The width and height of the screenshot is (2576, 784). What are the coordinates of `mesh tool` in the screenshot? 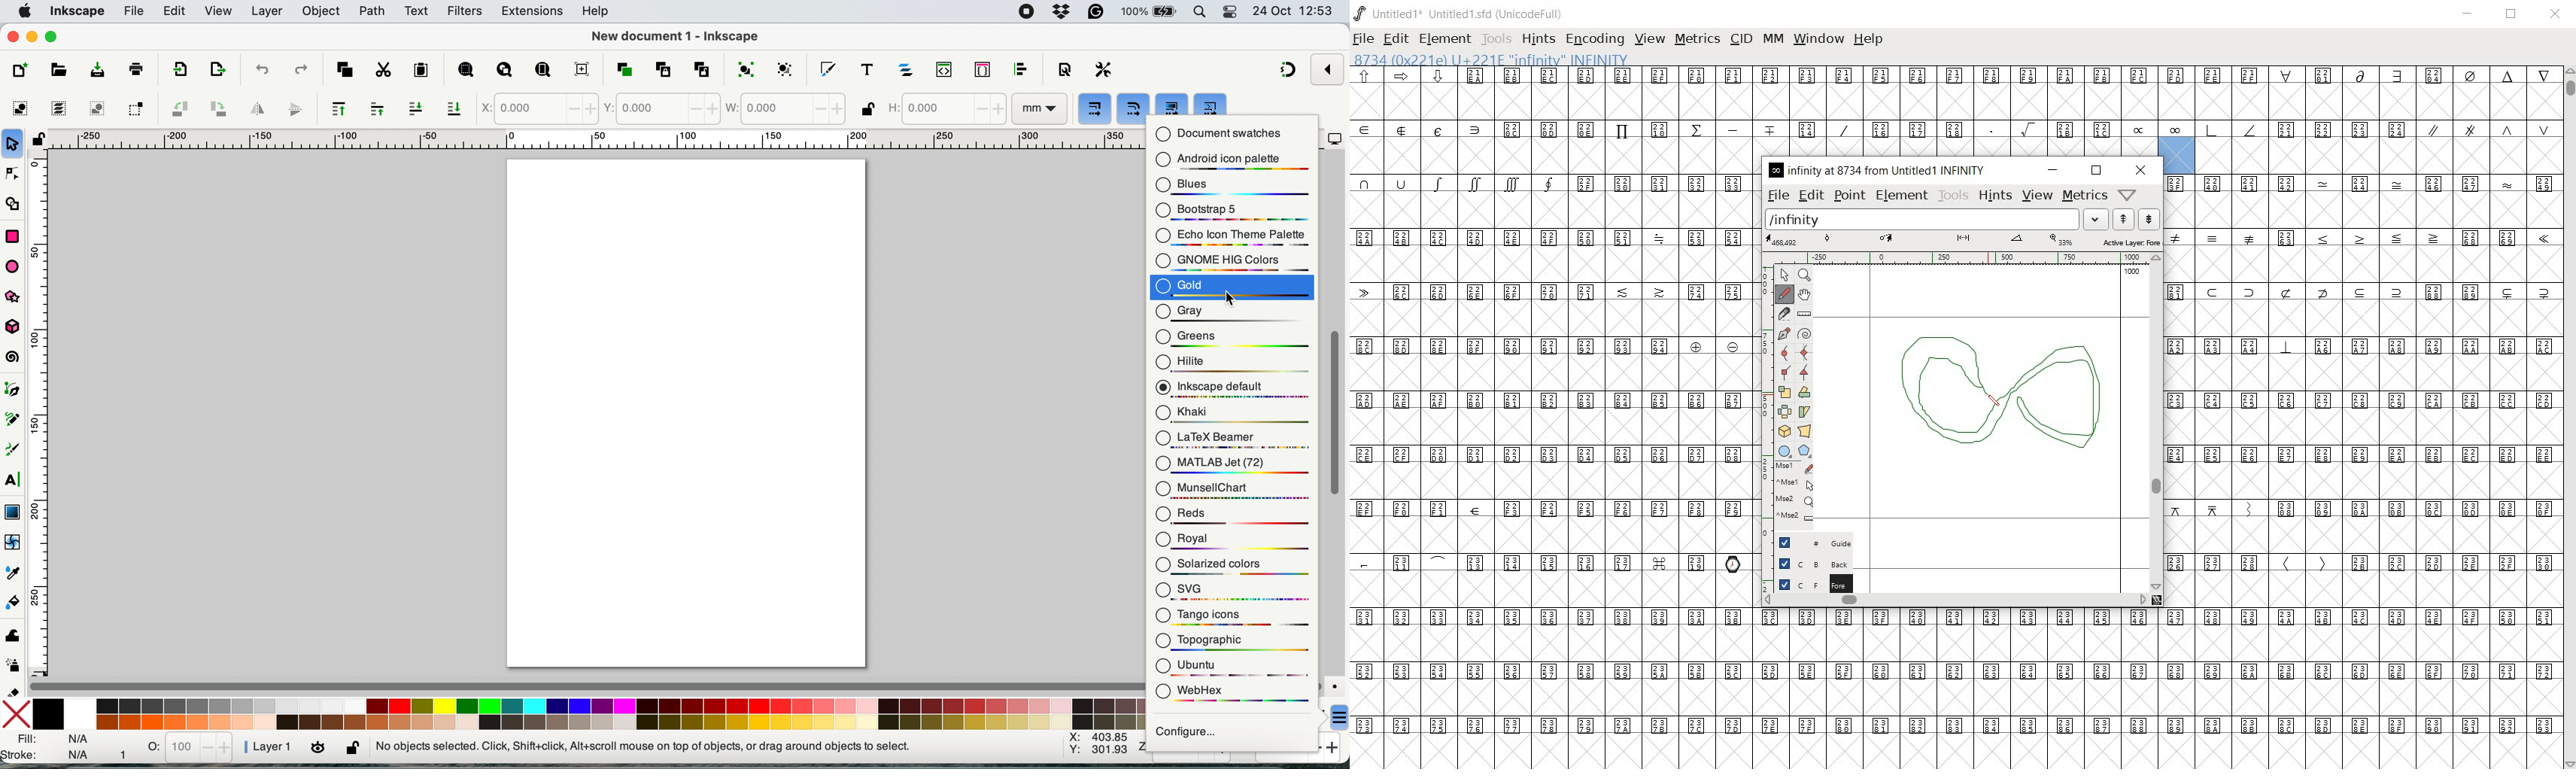 It's located at (15, 543).